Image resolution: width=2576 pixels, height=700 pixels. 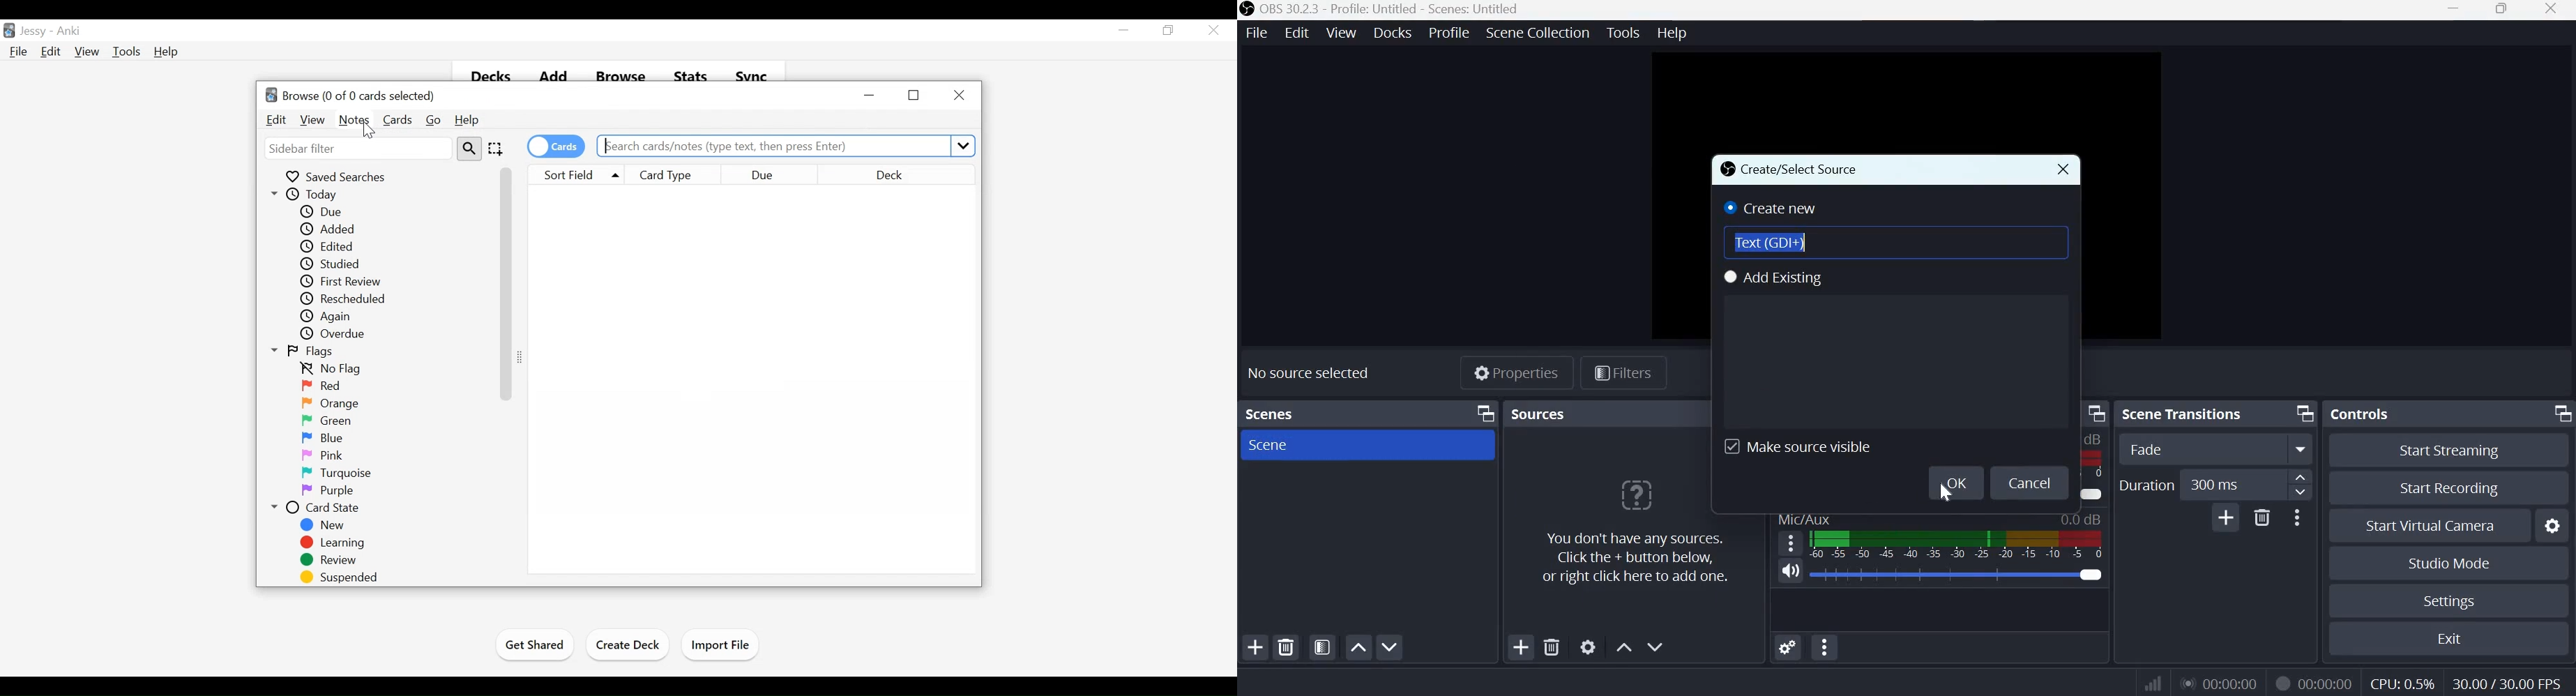 I want to click on Decrease, so click(x=2301, y=495).